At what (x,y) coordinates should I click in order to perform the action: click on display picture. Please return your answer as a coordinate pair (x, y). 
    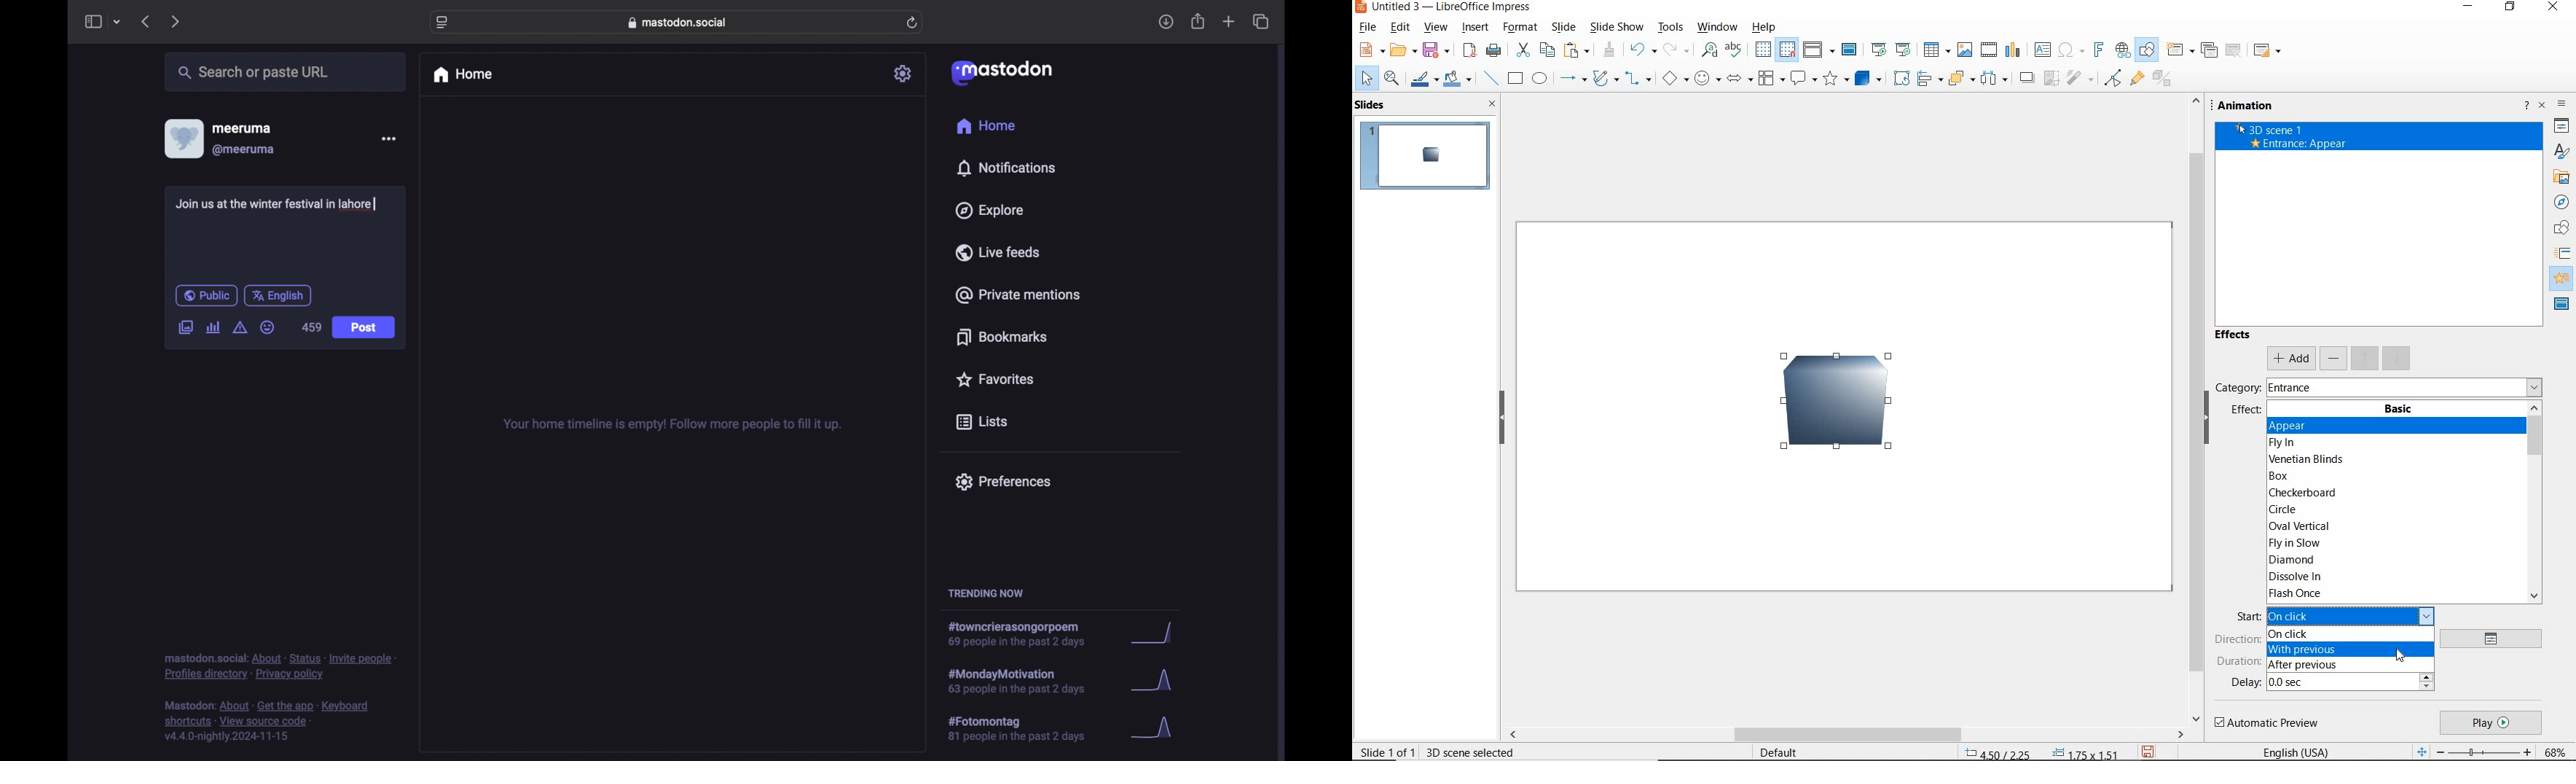
    Looking at the image, I should click on (182, 138).